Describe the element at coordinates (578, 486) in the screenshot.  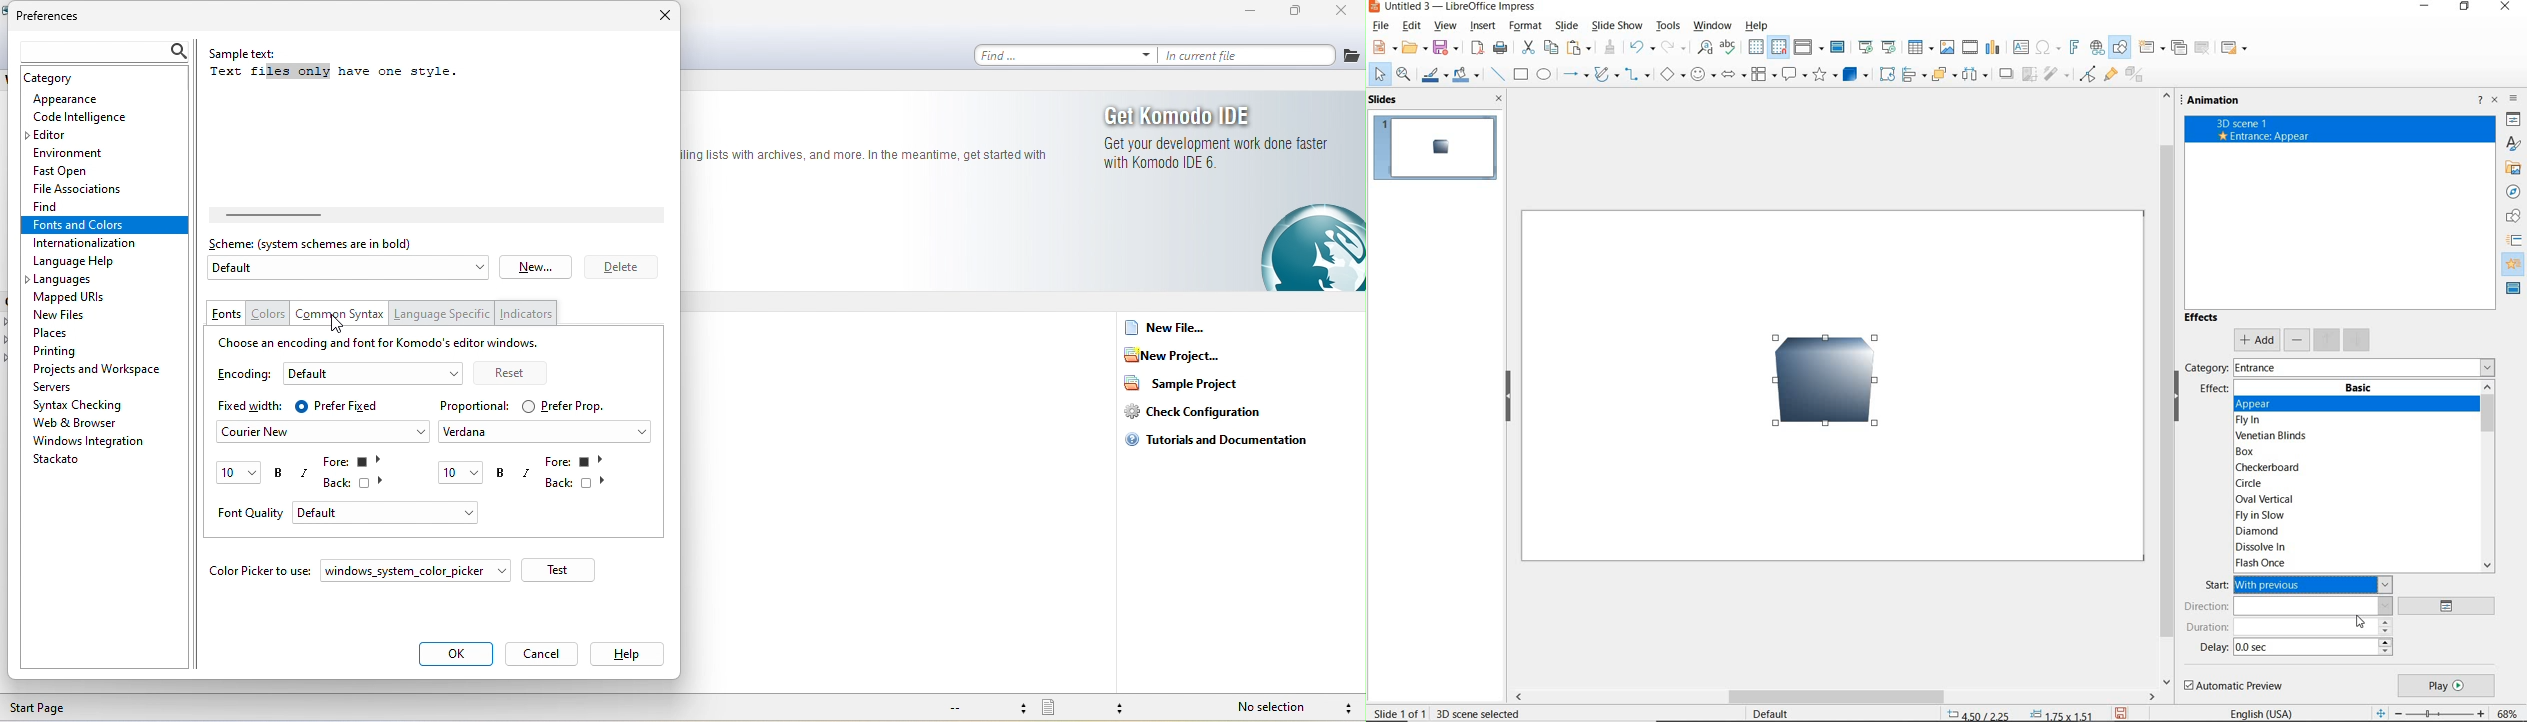
I see `back` at that location.